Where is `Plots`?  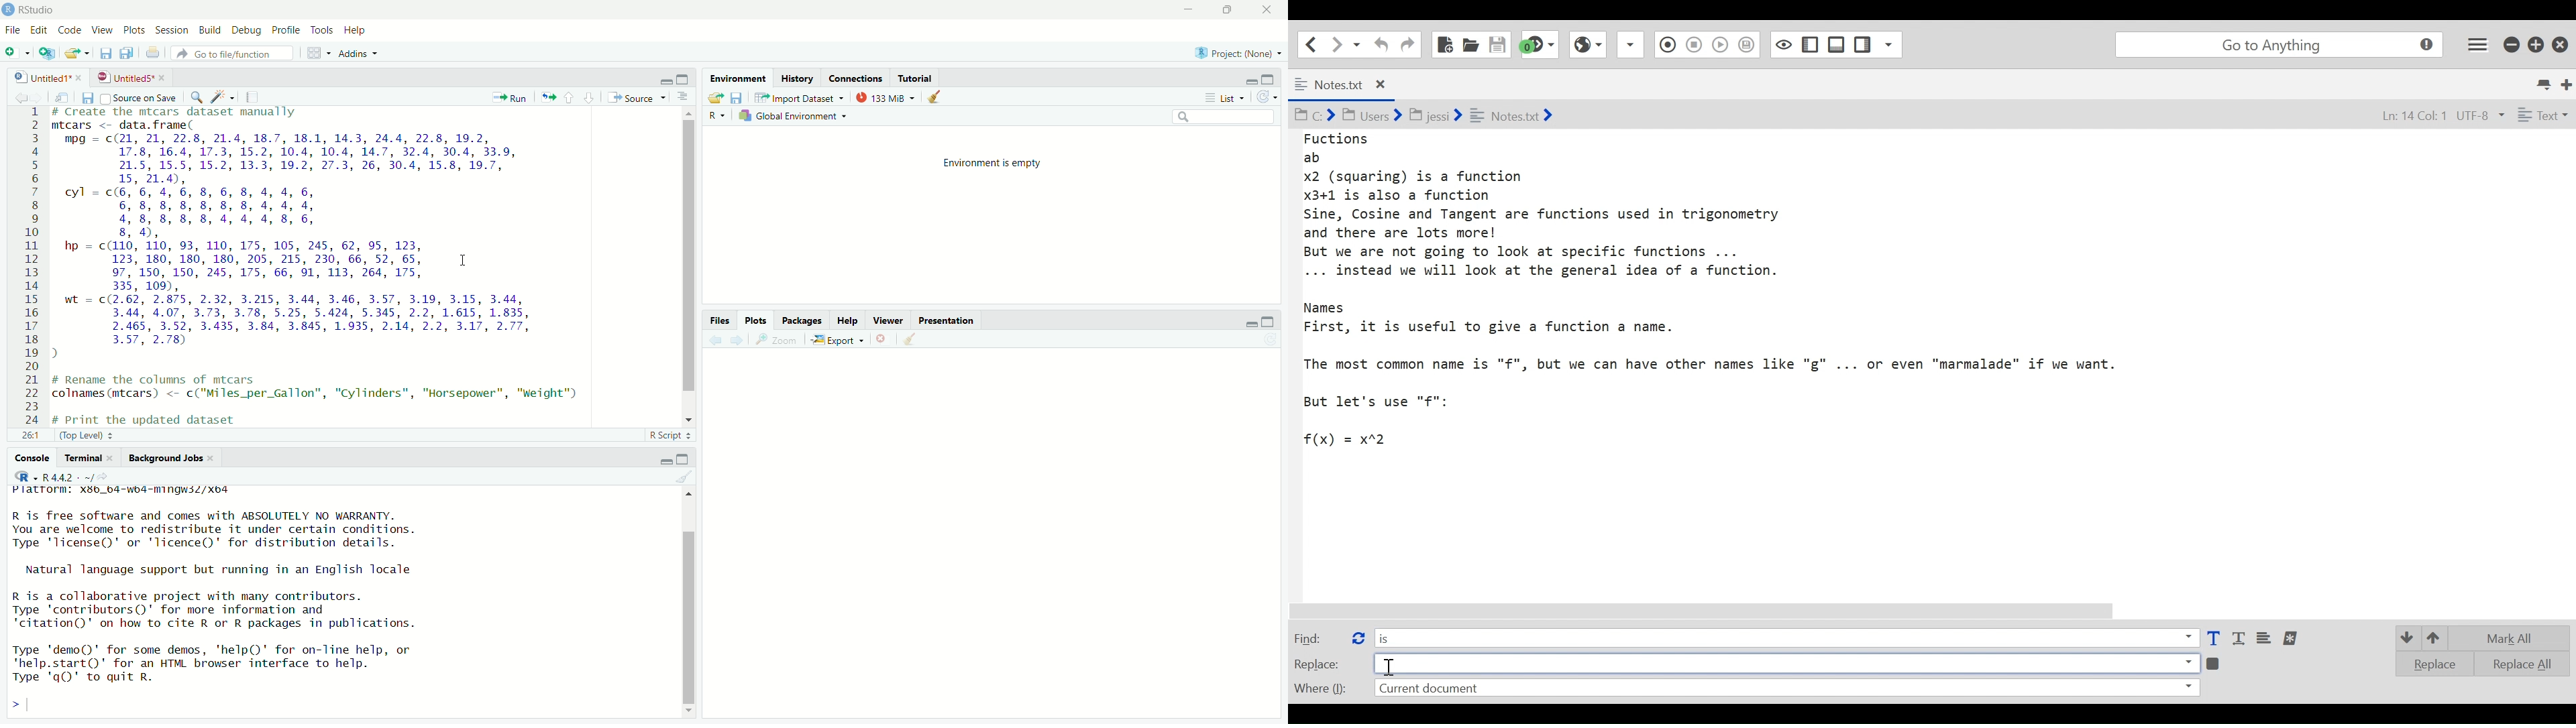 Plots is located at coordinates (133, 29).